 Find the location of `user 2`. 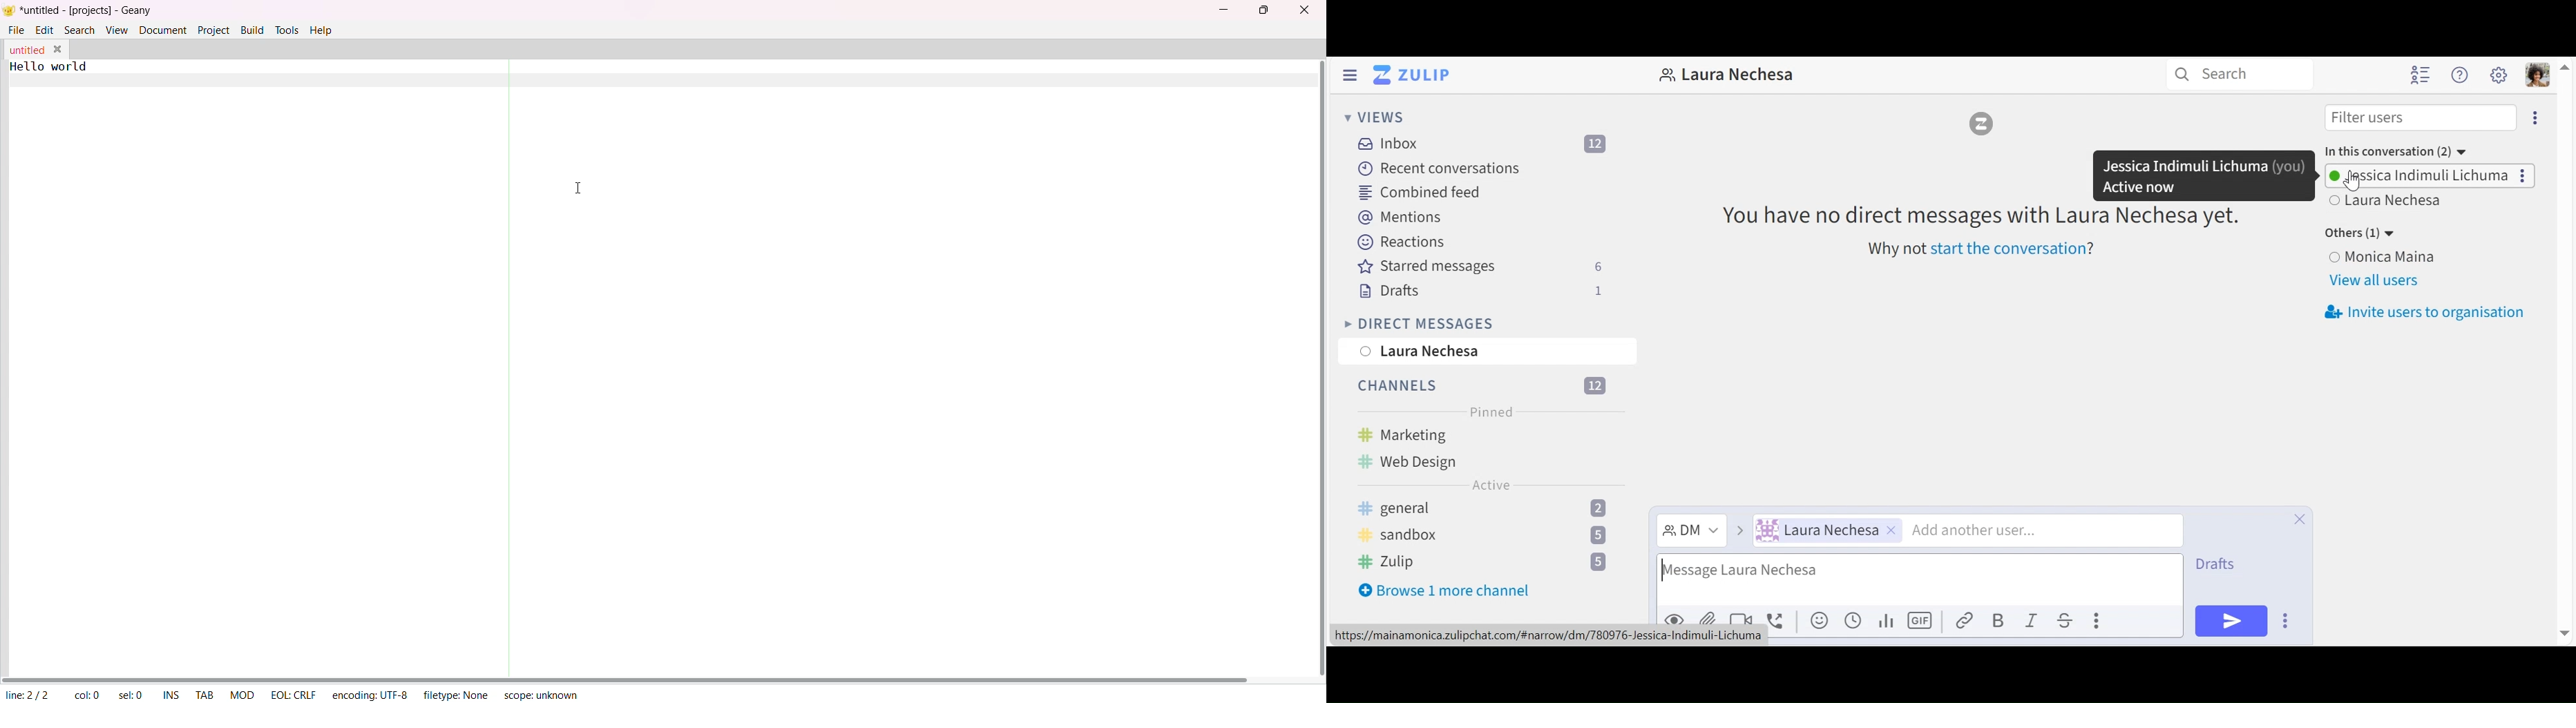

user 2 is located at coordinates (2390, 202).